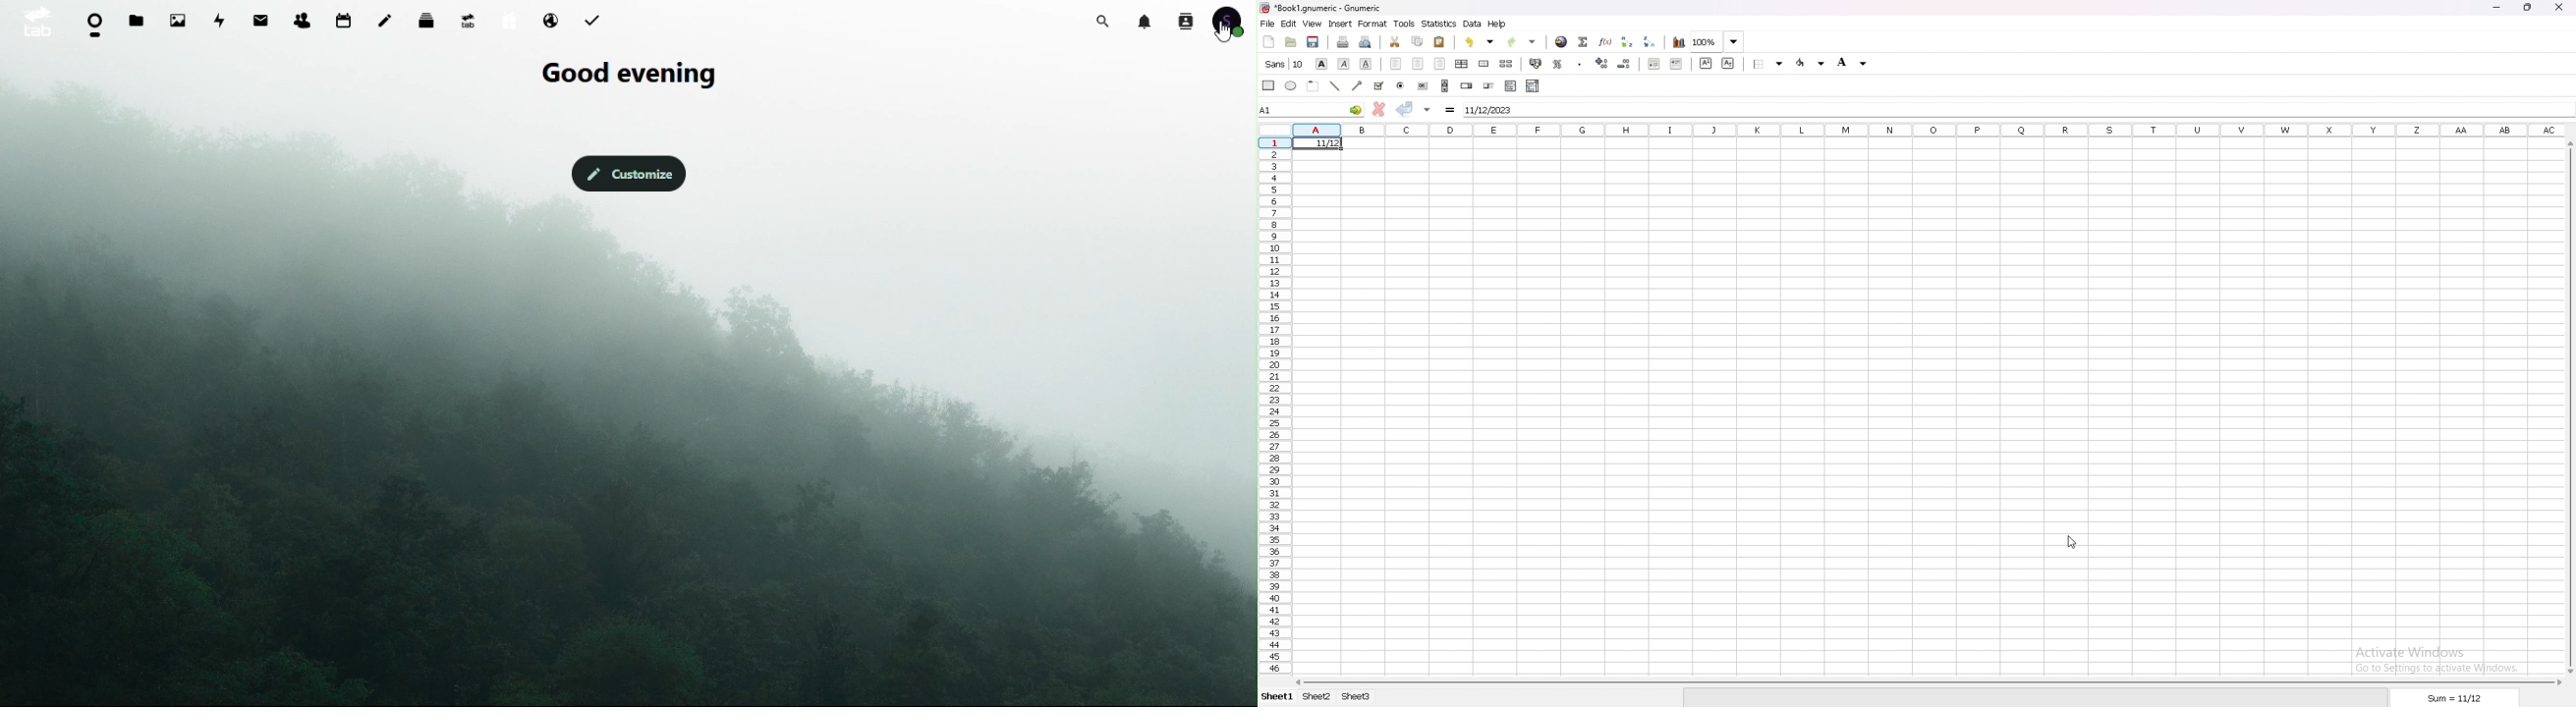  What do you see at coordinates (594, 19) in the screenshot?
I see `Tasks` at bounding box center [594, 19].